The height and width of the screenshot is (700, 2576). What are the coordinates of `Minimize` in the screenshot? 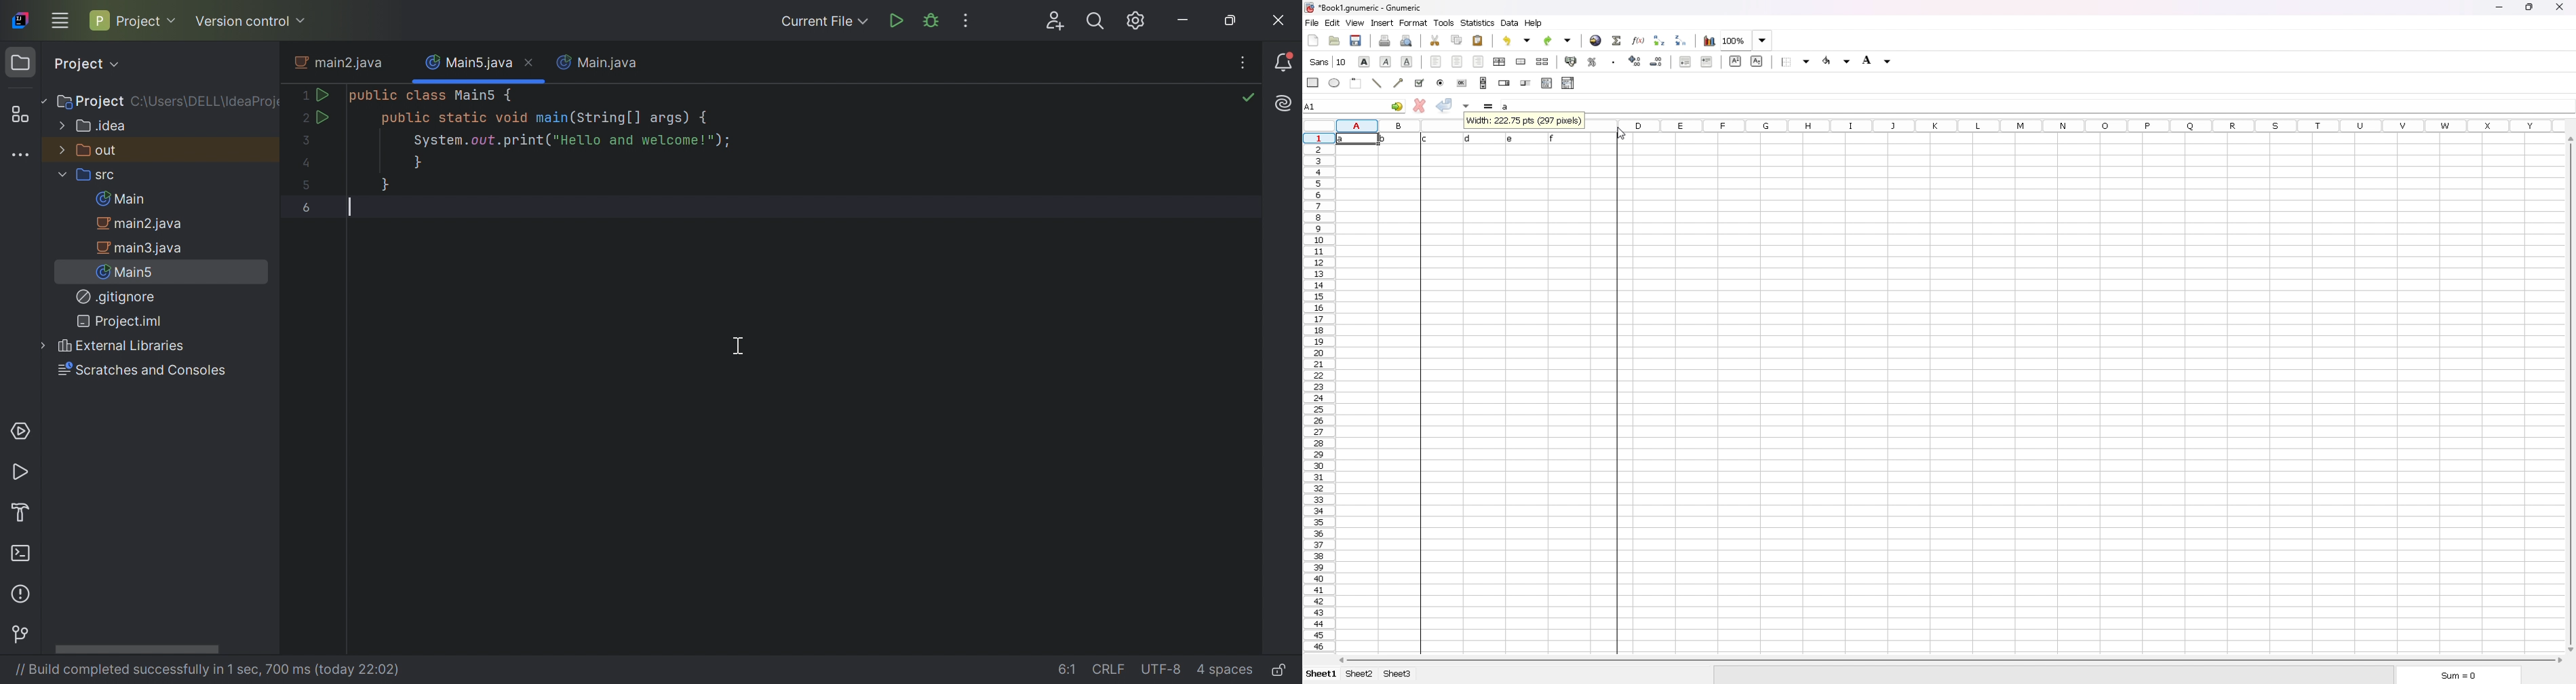 It's located at (1185, 22).